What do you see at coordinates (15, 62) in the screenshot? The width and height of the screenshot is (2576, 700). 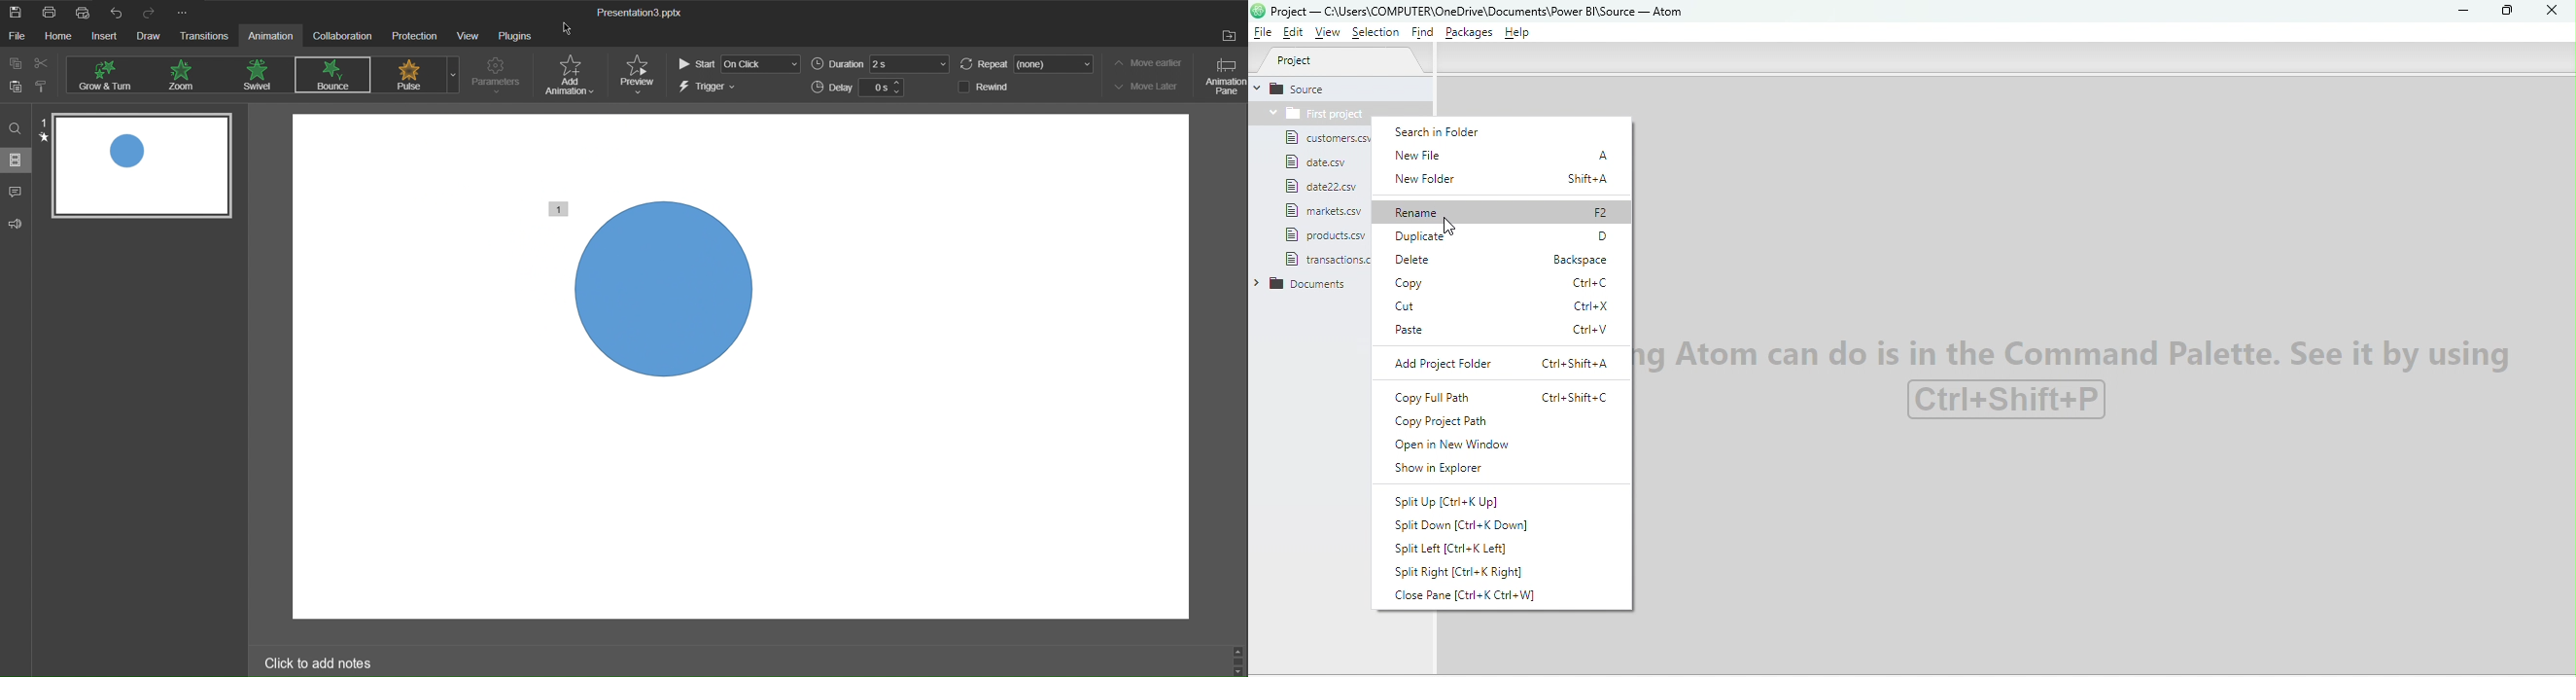 I see `Copy` at bounding box center [15, 62].